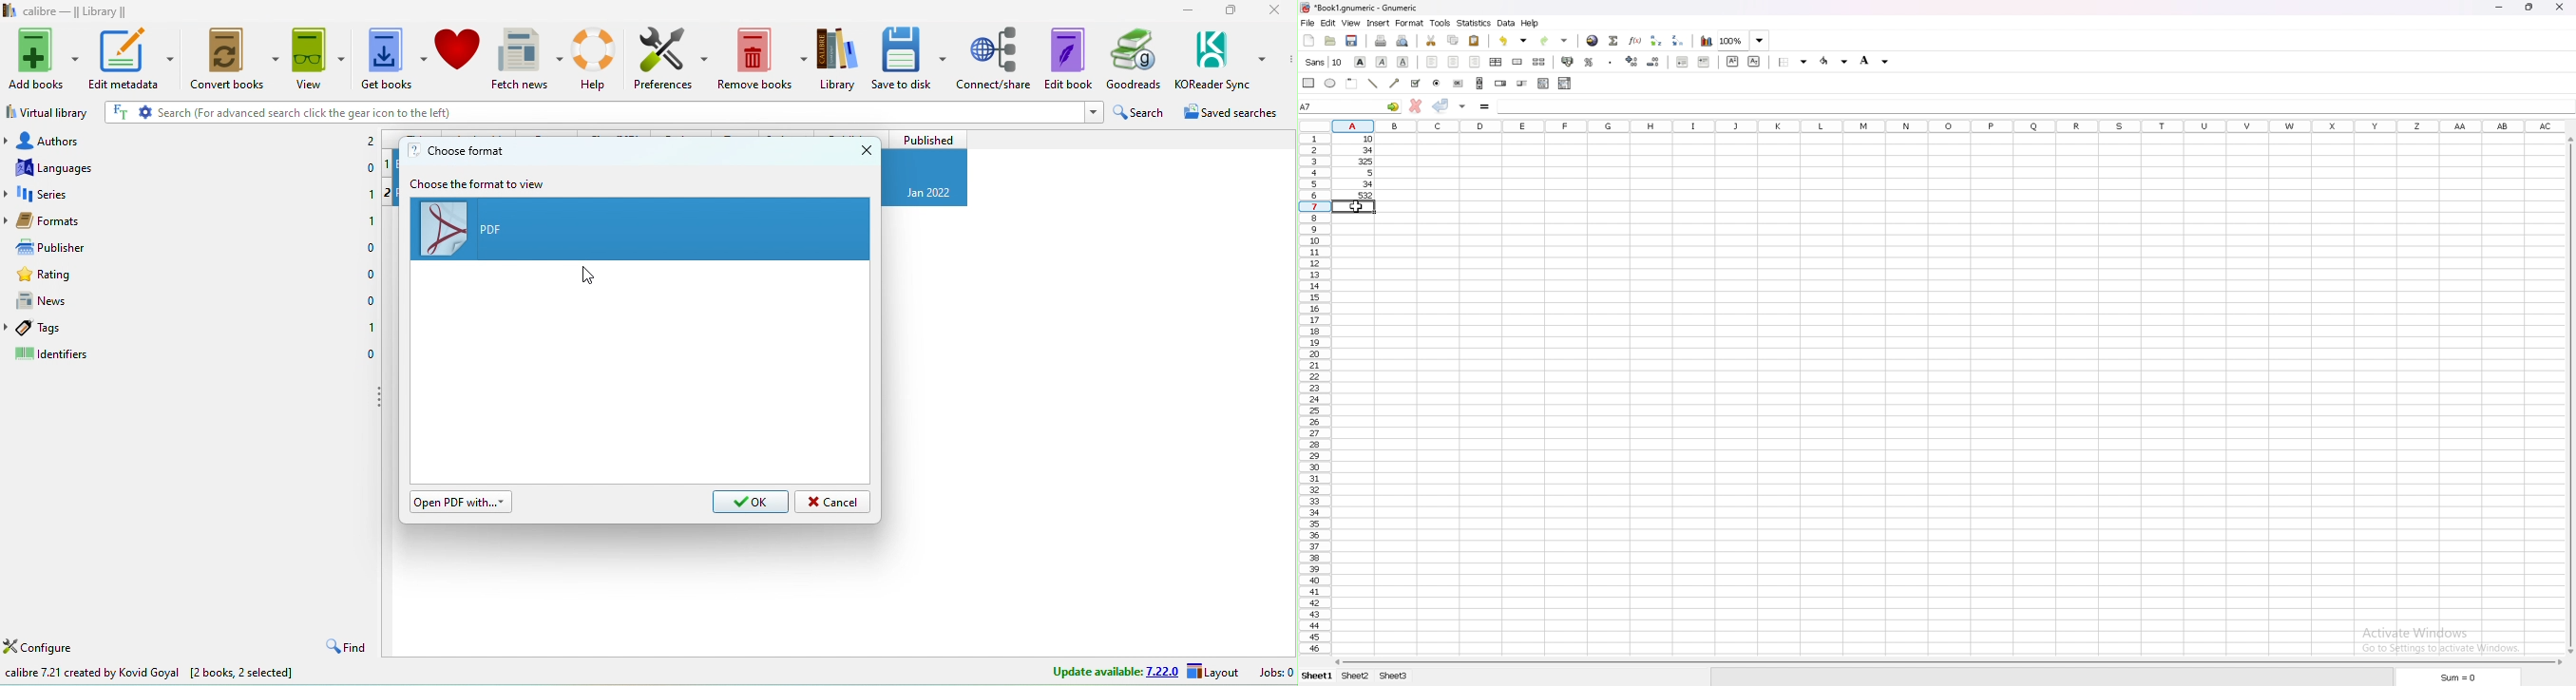 This screenshot has height=700, width=2576. Describe the element at coordinates (1636, 41) in the screenshot. I see `function` at that location.